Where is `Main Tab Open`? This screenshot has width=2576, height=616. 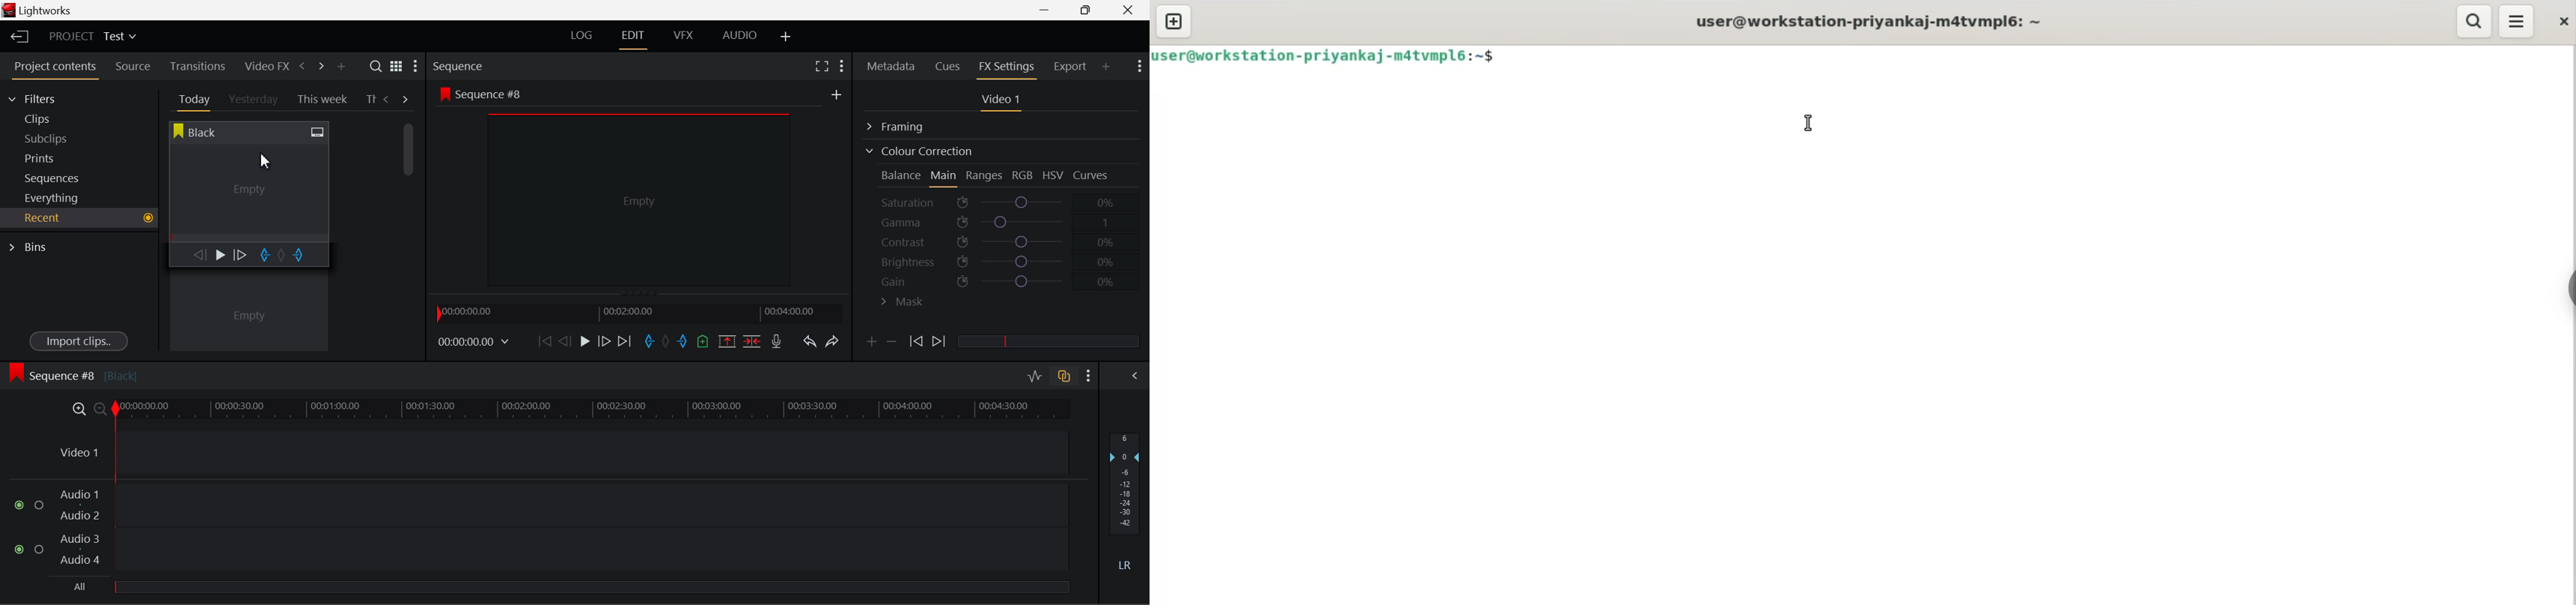 Main Tab Open is located at coordinates (944, 177).